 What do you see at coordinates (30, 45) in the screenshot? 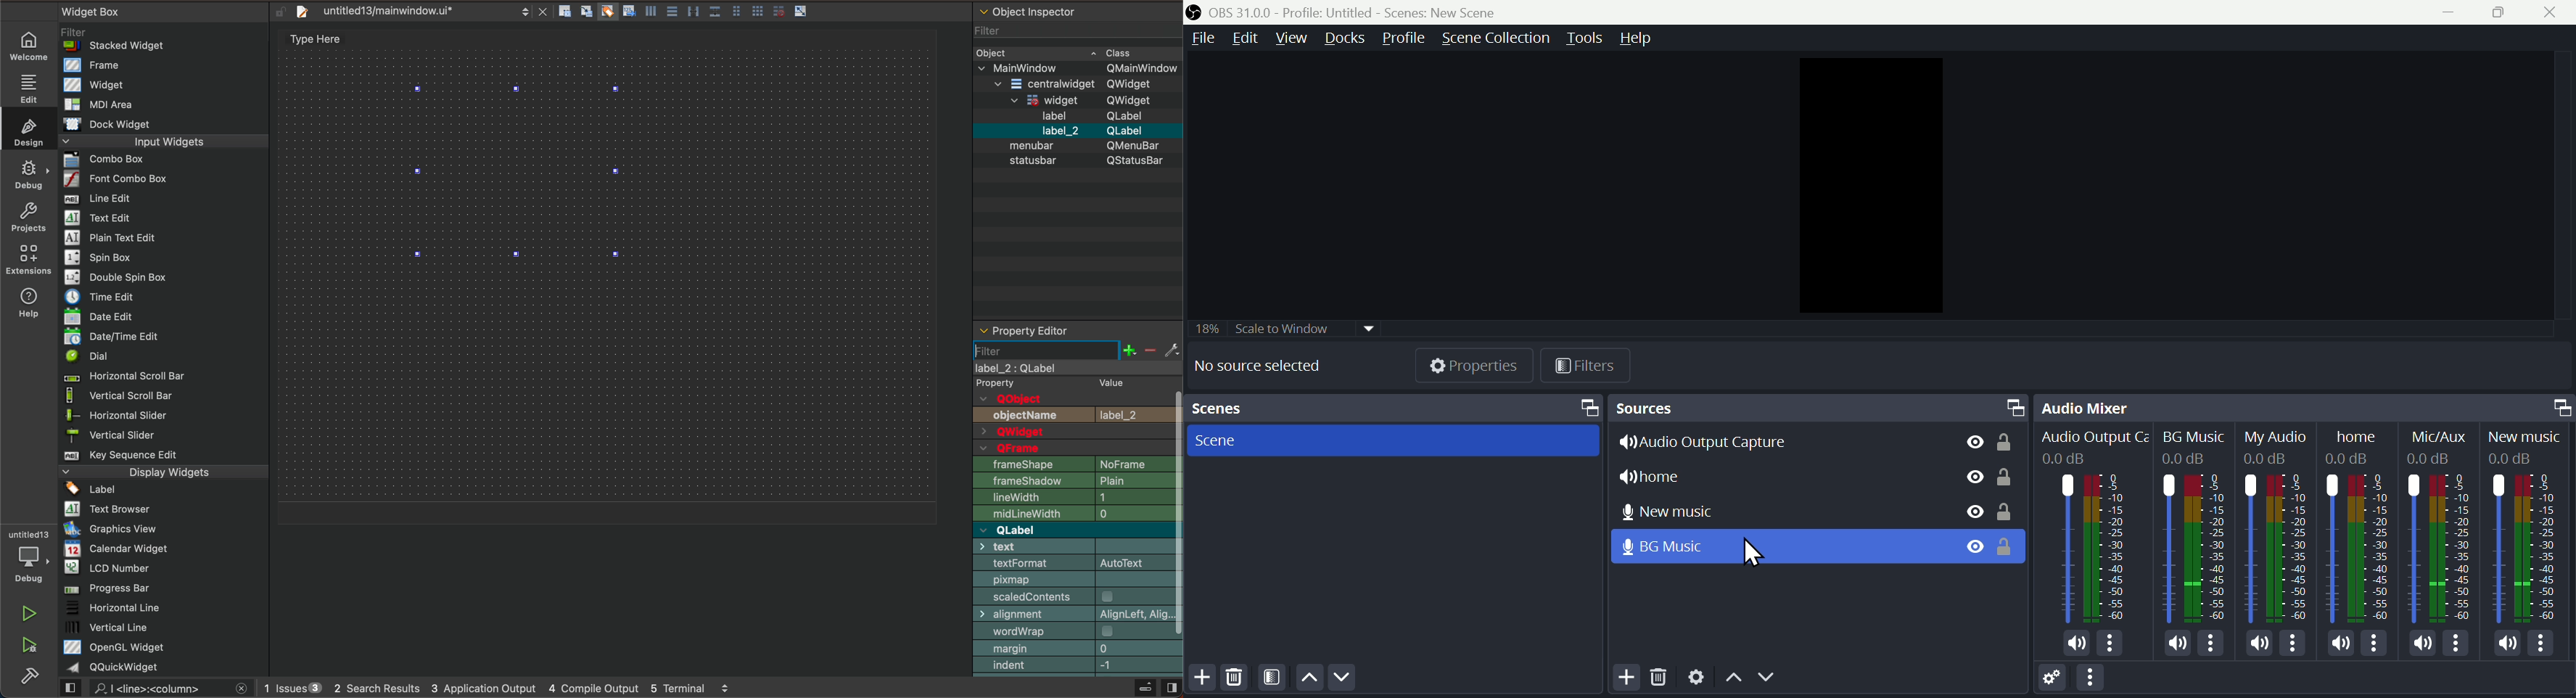
I see `welcome` at bounding box center [30, 45].